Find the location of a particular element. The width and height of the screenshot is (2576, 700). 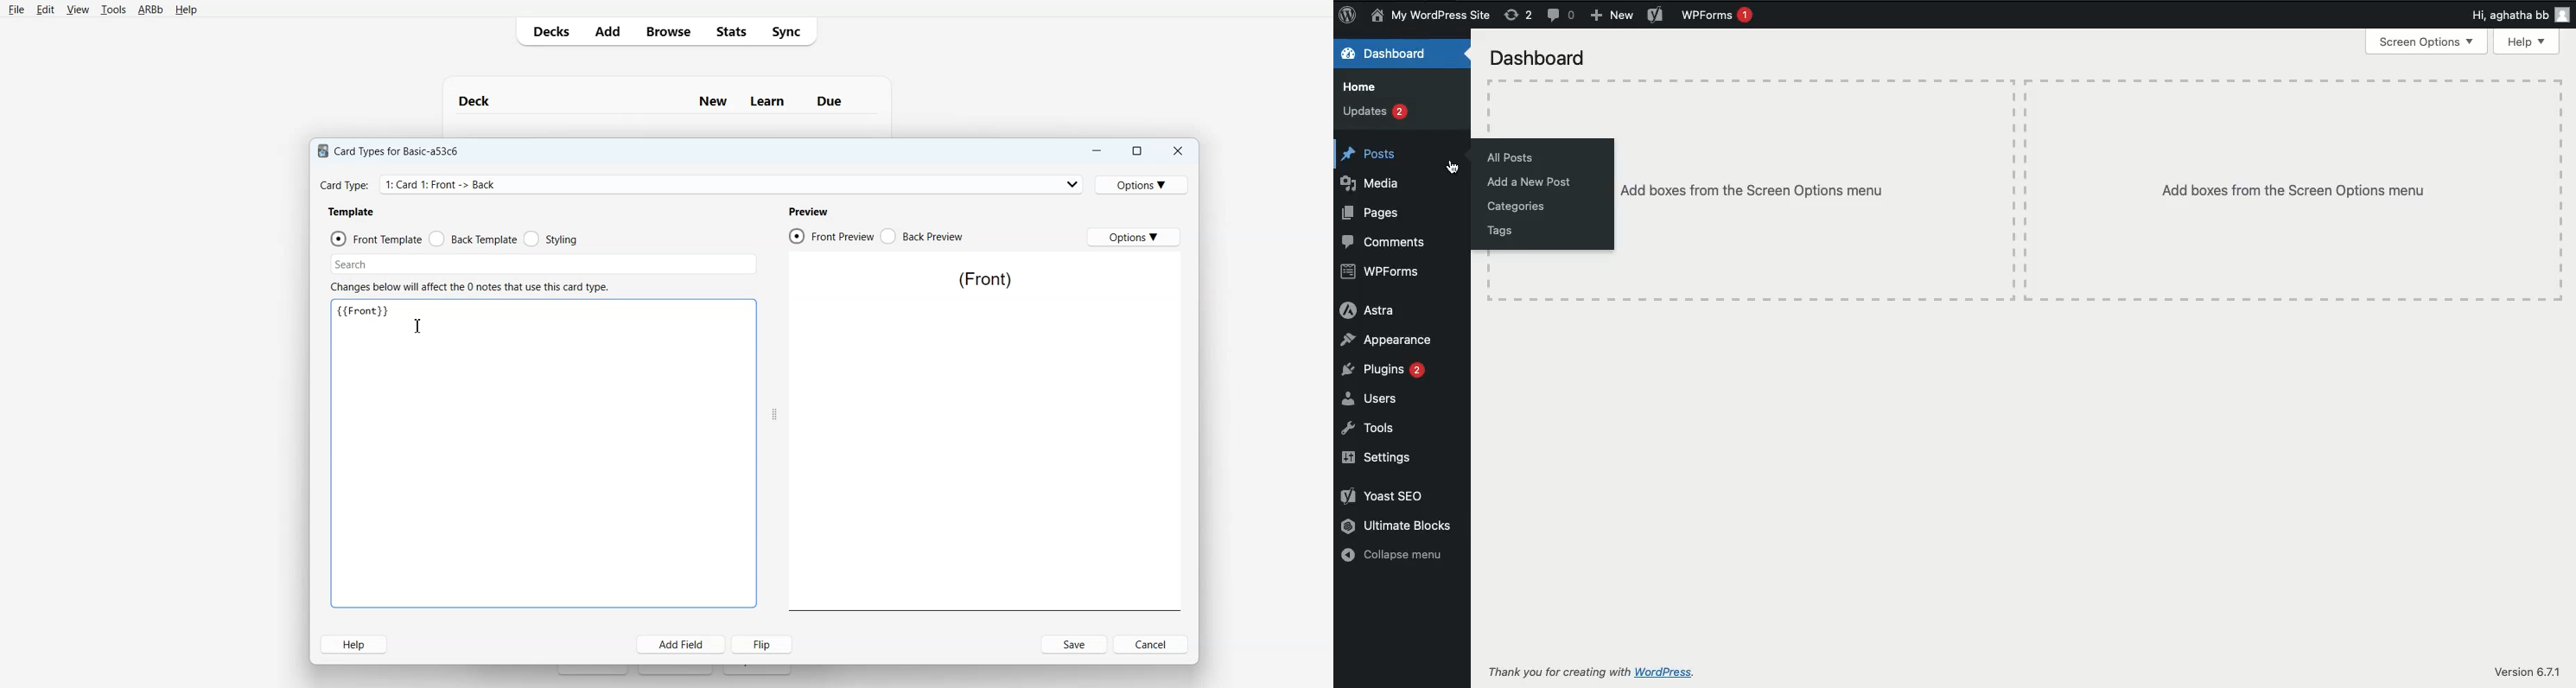

Comments is located at coordinates (1383, 241).